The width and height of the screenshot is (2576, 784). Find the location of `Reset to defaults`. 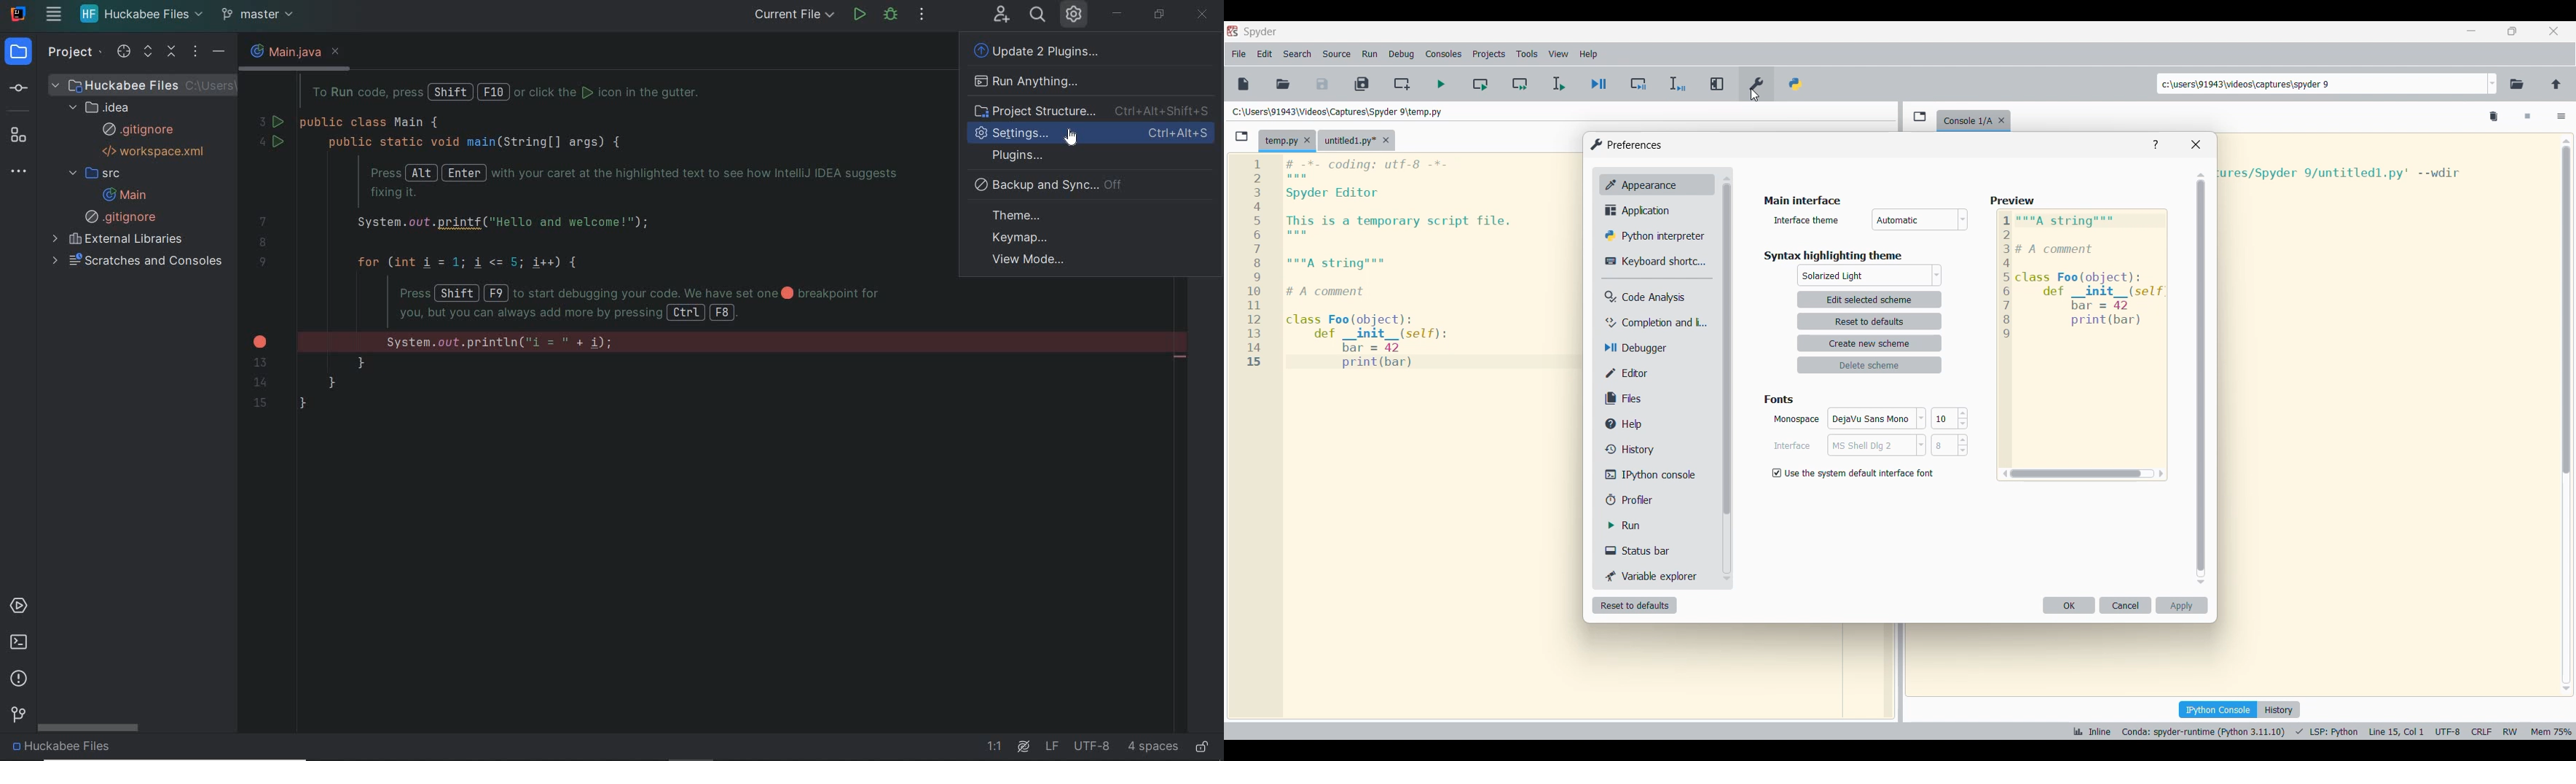

Reset to defaults is located at coordinates (1635, 605).